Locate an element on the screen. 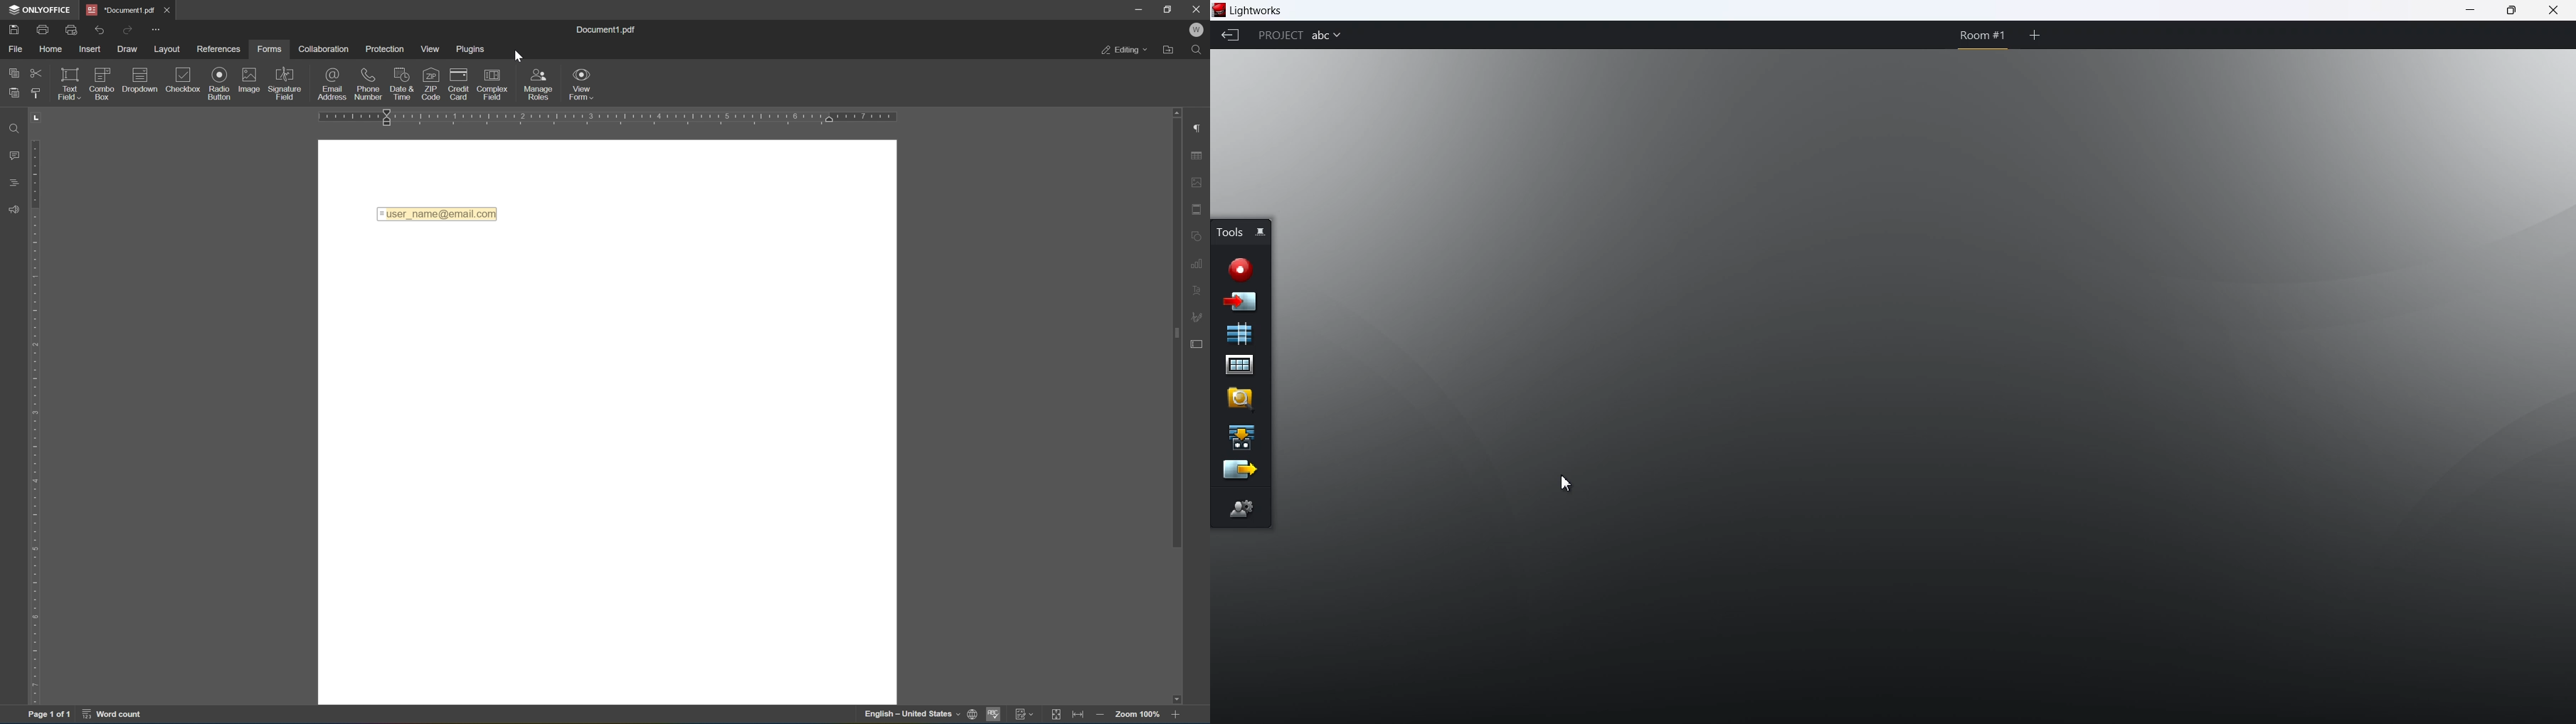 The height and width of the screenshot is (728, 2576). redo is located at coordinates (130, 29).